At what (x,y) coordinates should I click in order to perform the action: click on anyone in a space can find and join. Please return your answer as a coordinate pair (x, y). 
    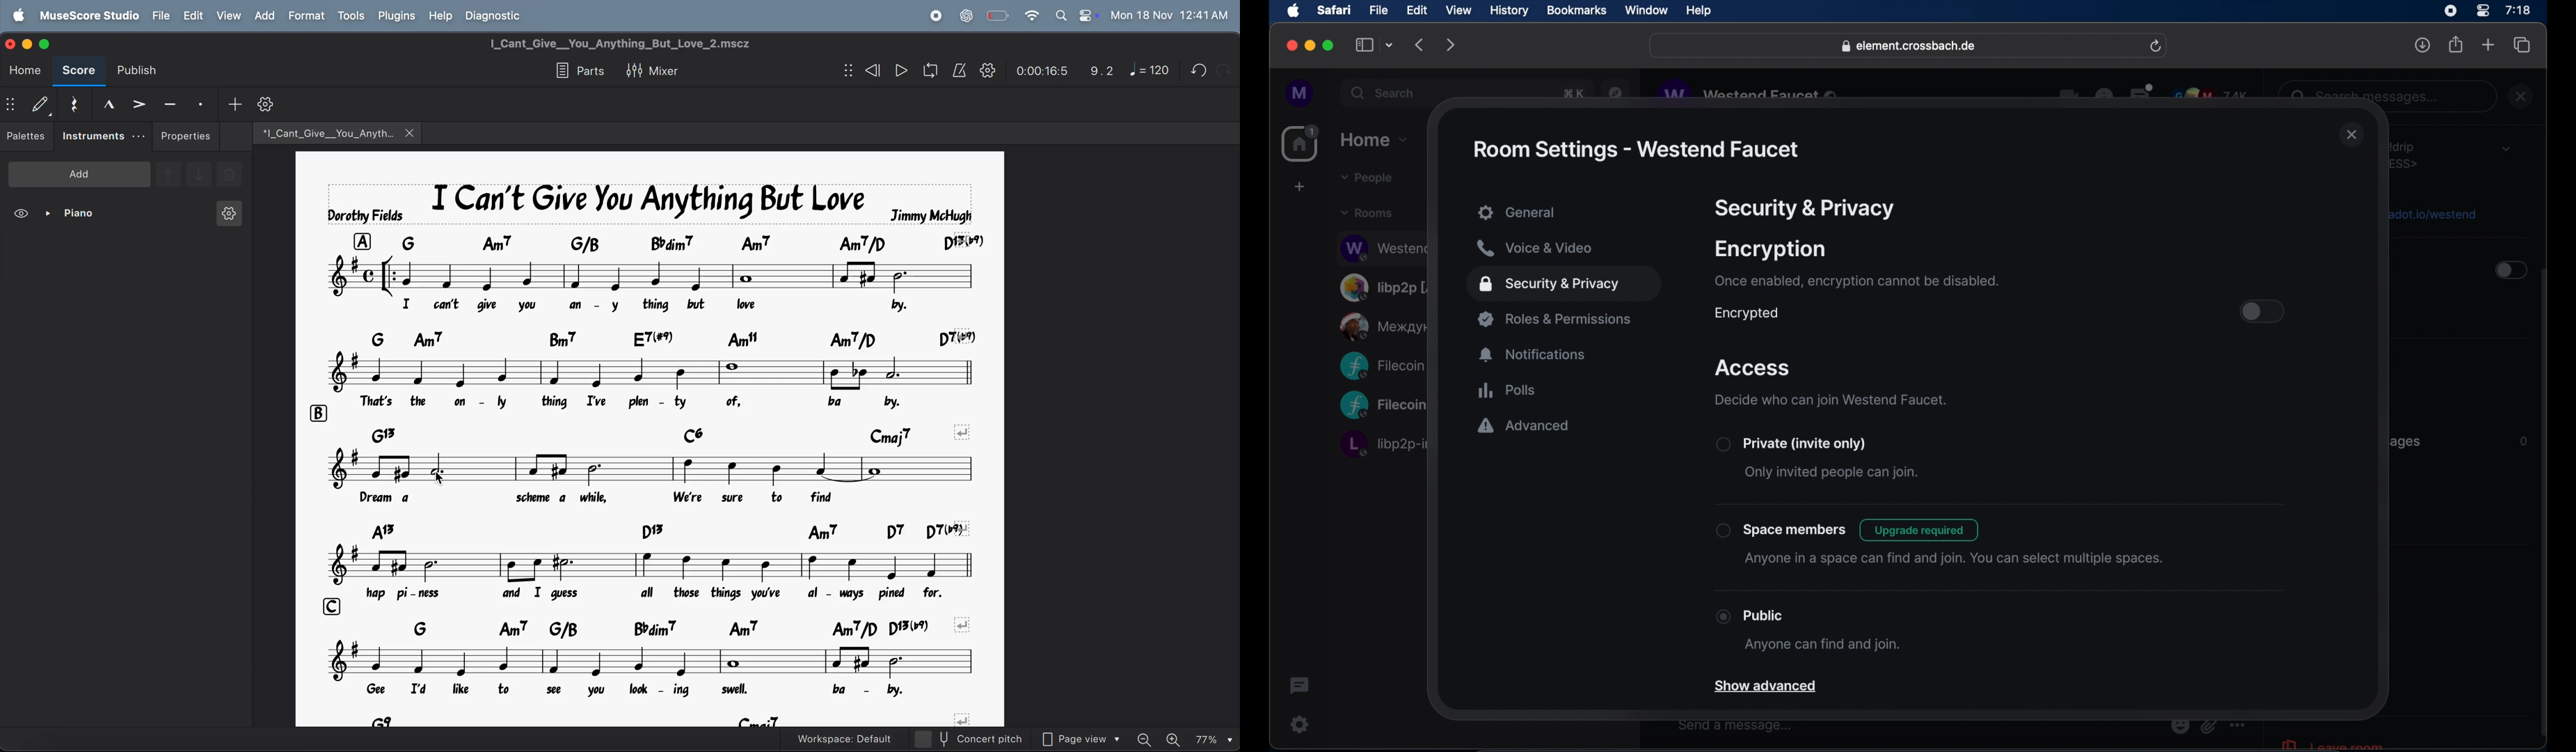
    Looking at the image, I should click on (1955, 559).